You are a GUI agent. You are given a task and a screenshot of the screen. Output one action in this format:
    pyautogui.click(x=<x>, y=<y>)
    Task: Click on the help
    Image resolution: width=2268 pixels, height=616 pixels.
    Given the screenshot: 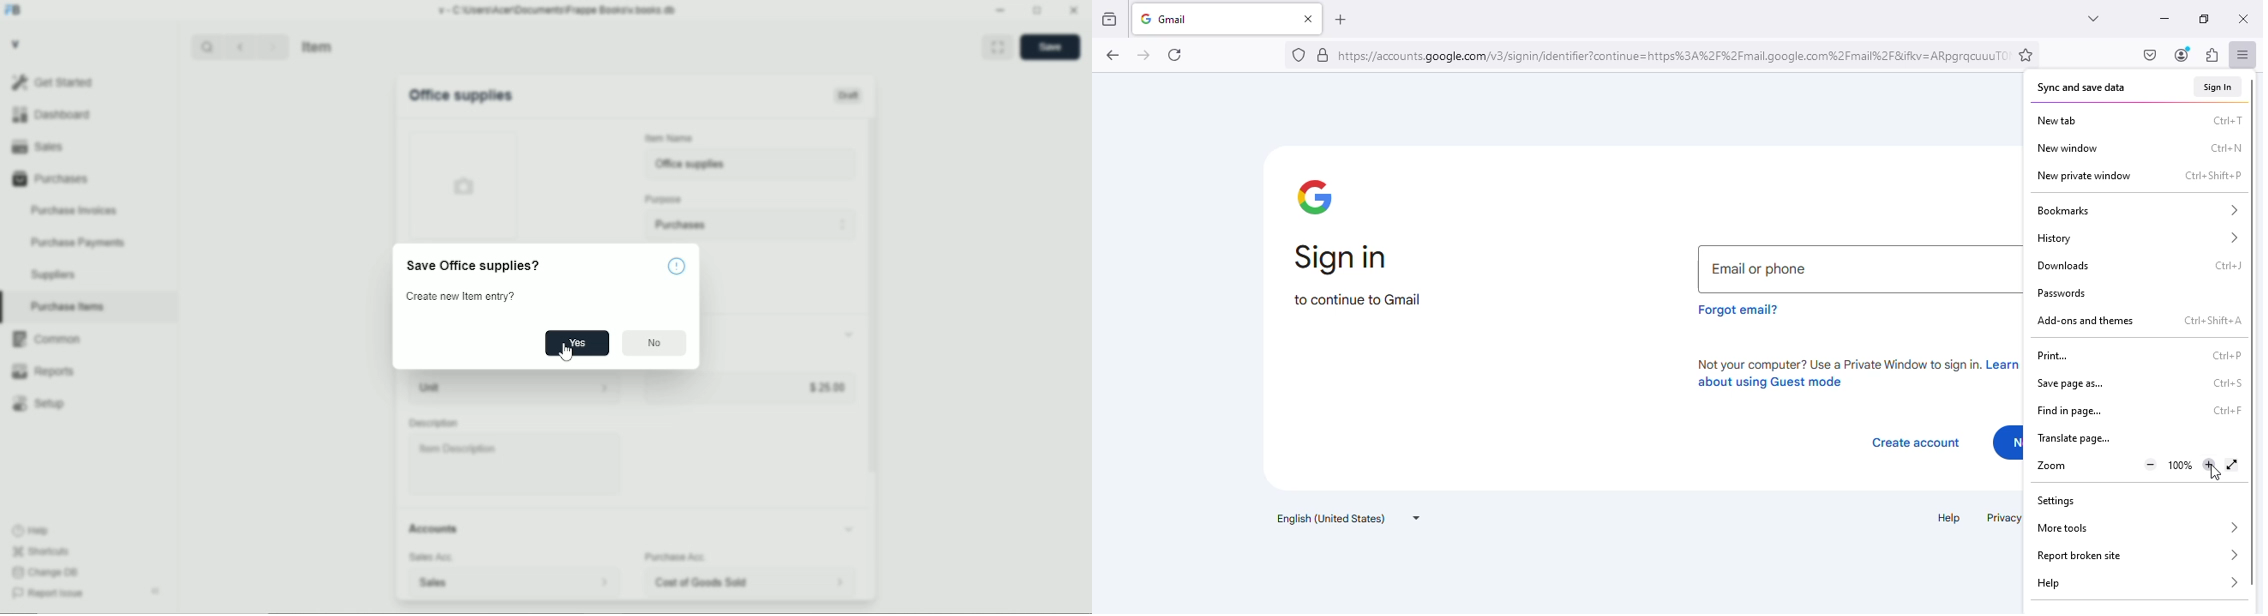 What is the action you would take?
    pyautogui.click(x=2138, y=583)
    